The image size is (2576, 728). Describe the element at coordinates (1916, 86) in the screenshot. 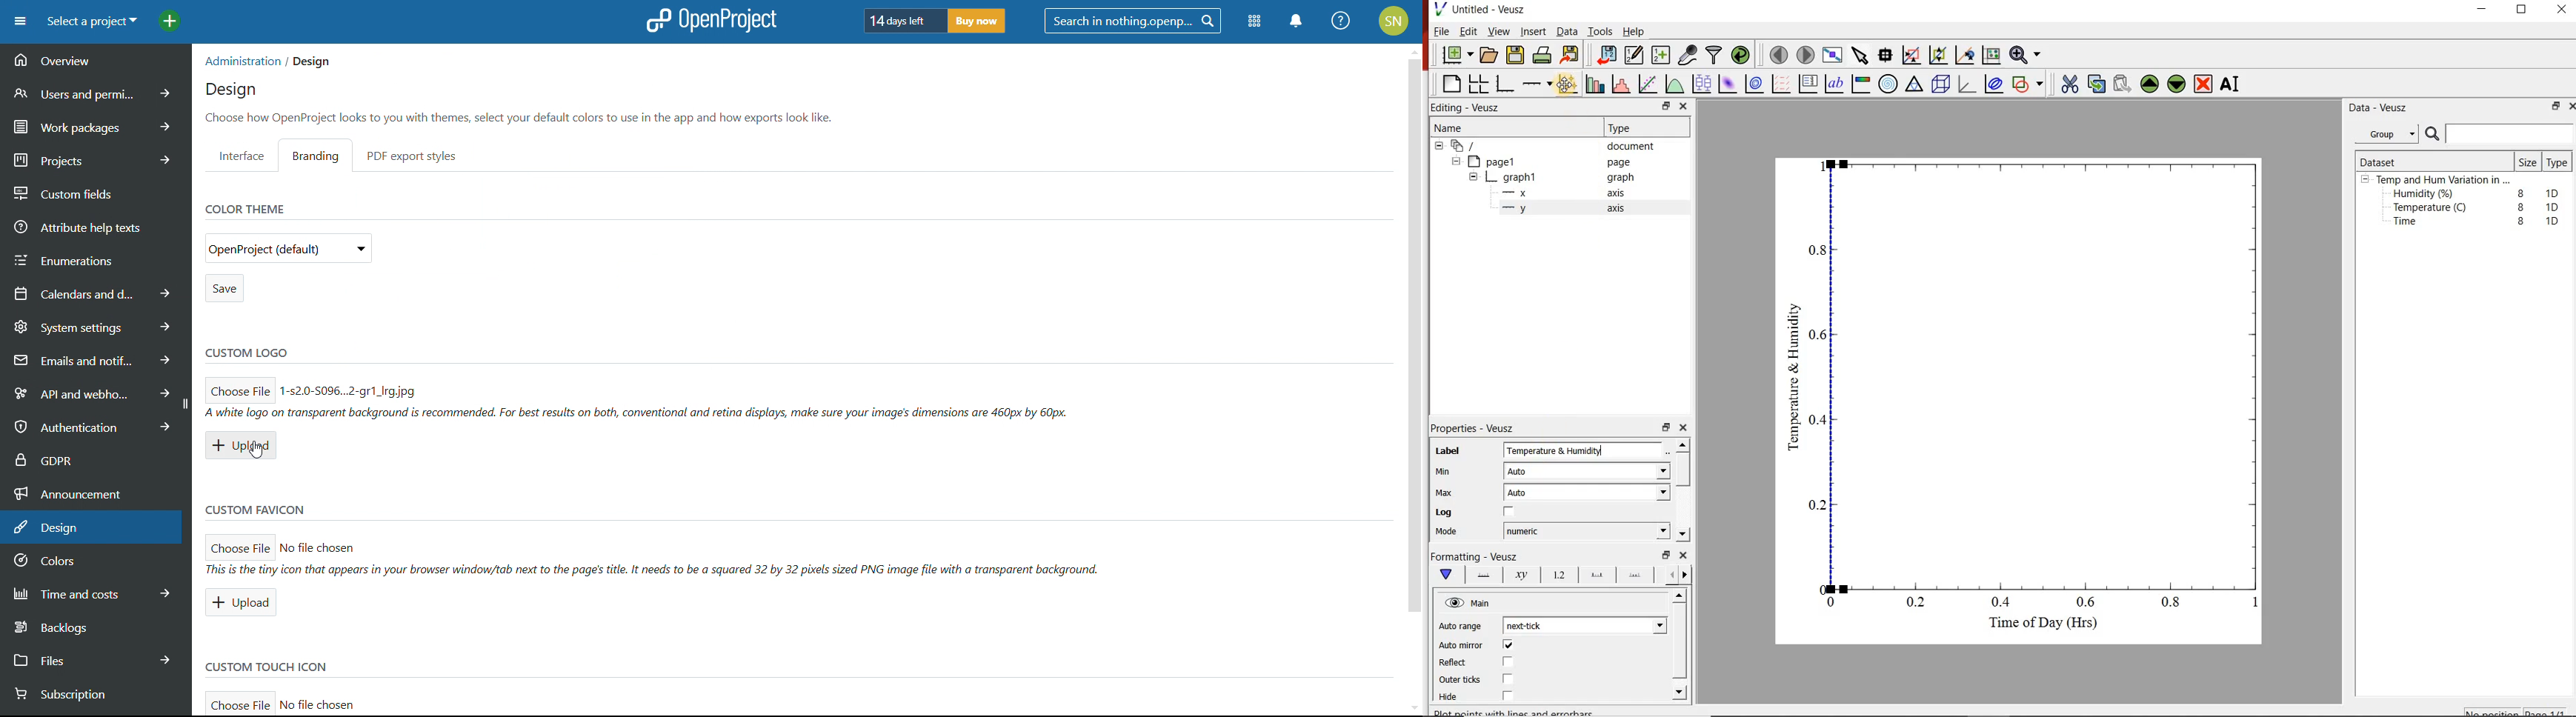

I see `ternary graph` at that location.